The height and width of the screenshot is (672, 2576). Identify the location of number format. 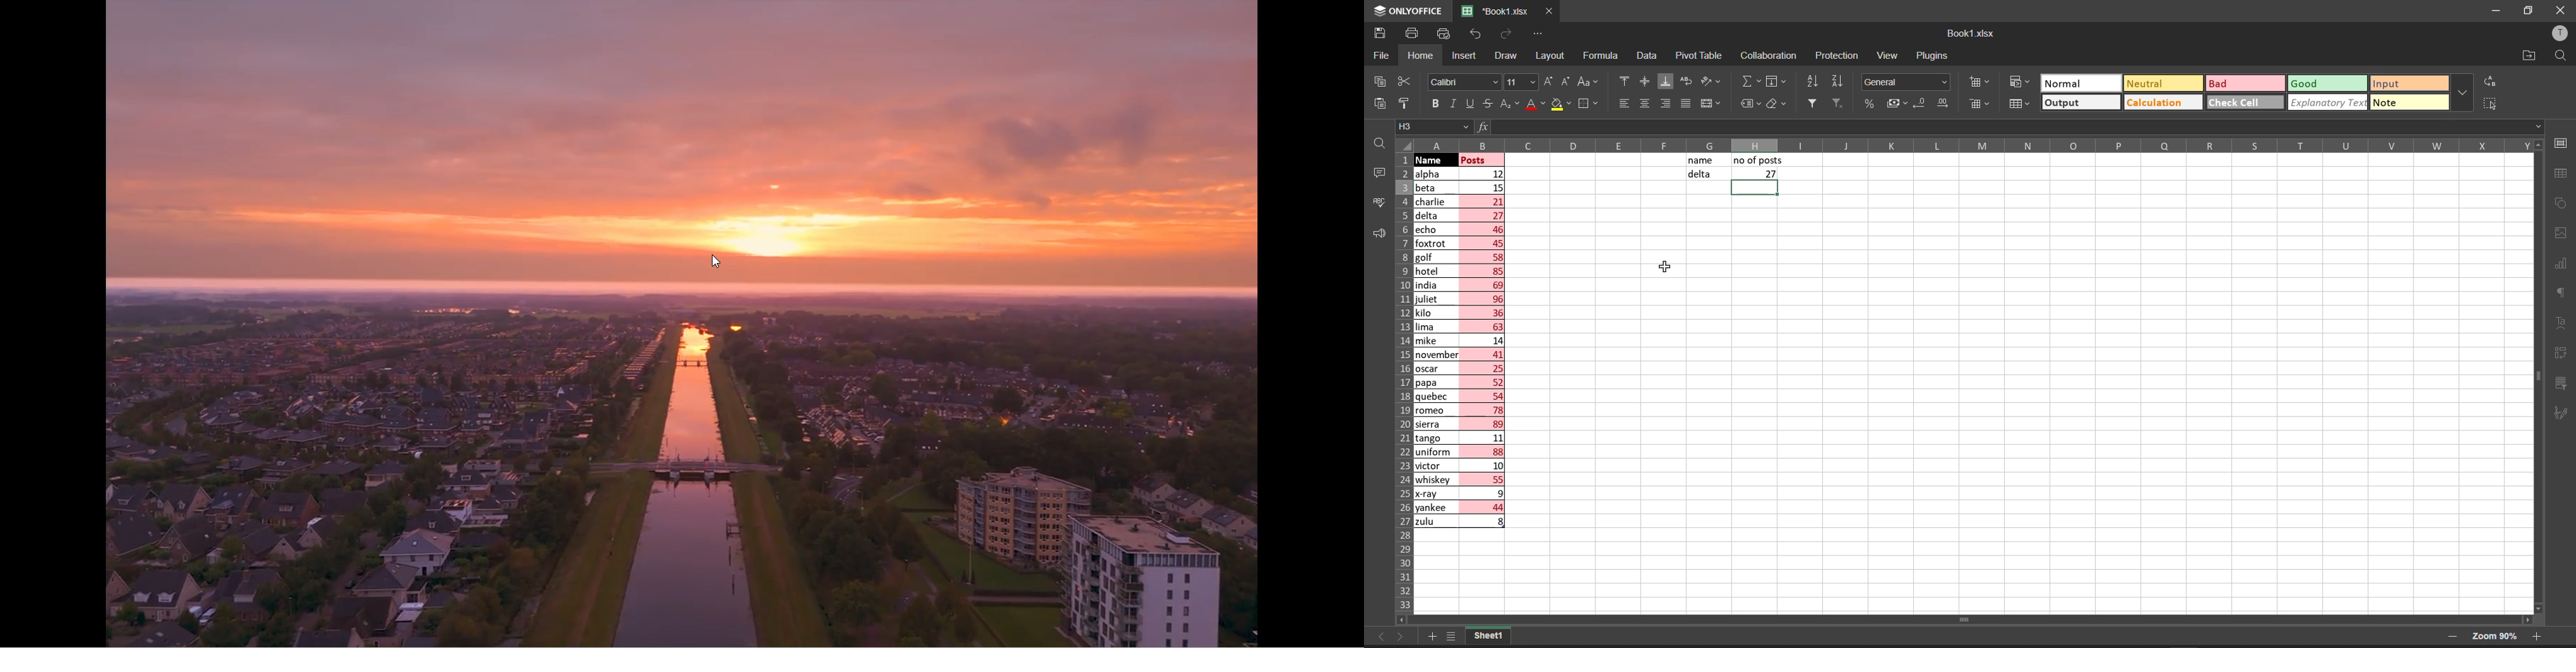
(1906, 82).